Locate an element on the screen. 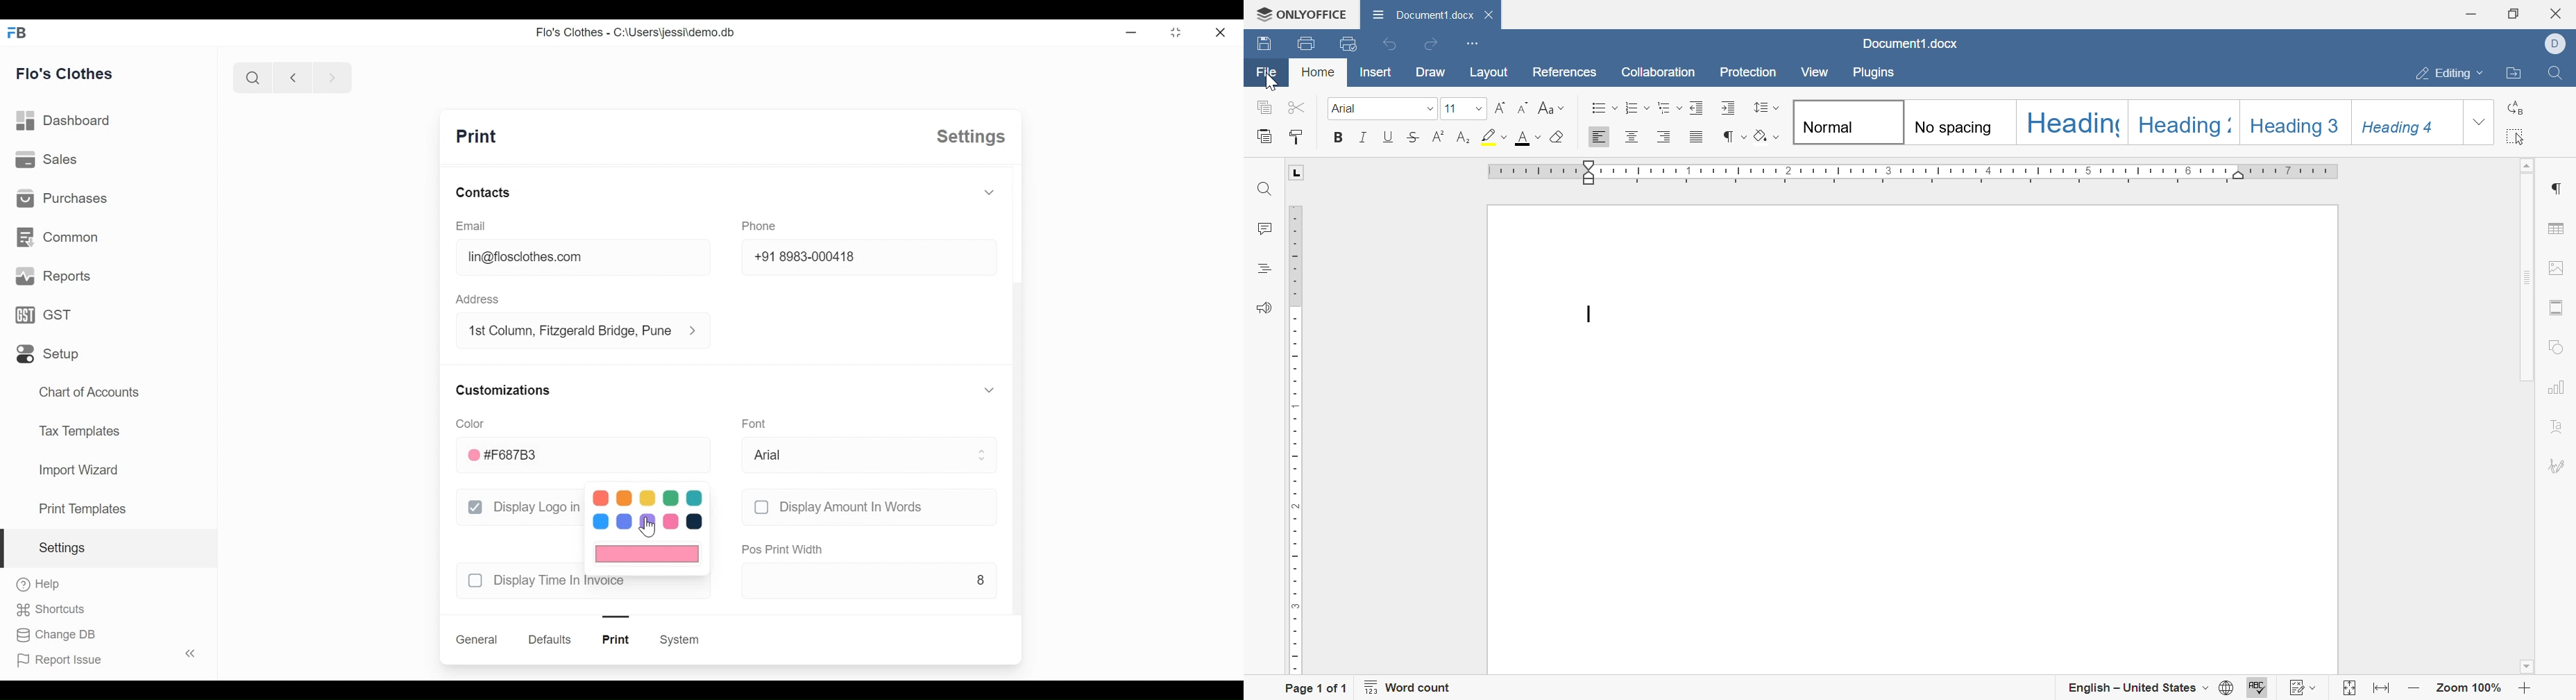 This screenshot has width=2576, height=700. checkbox is located at coordinates (761, 507).